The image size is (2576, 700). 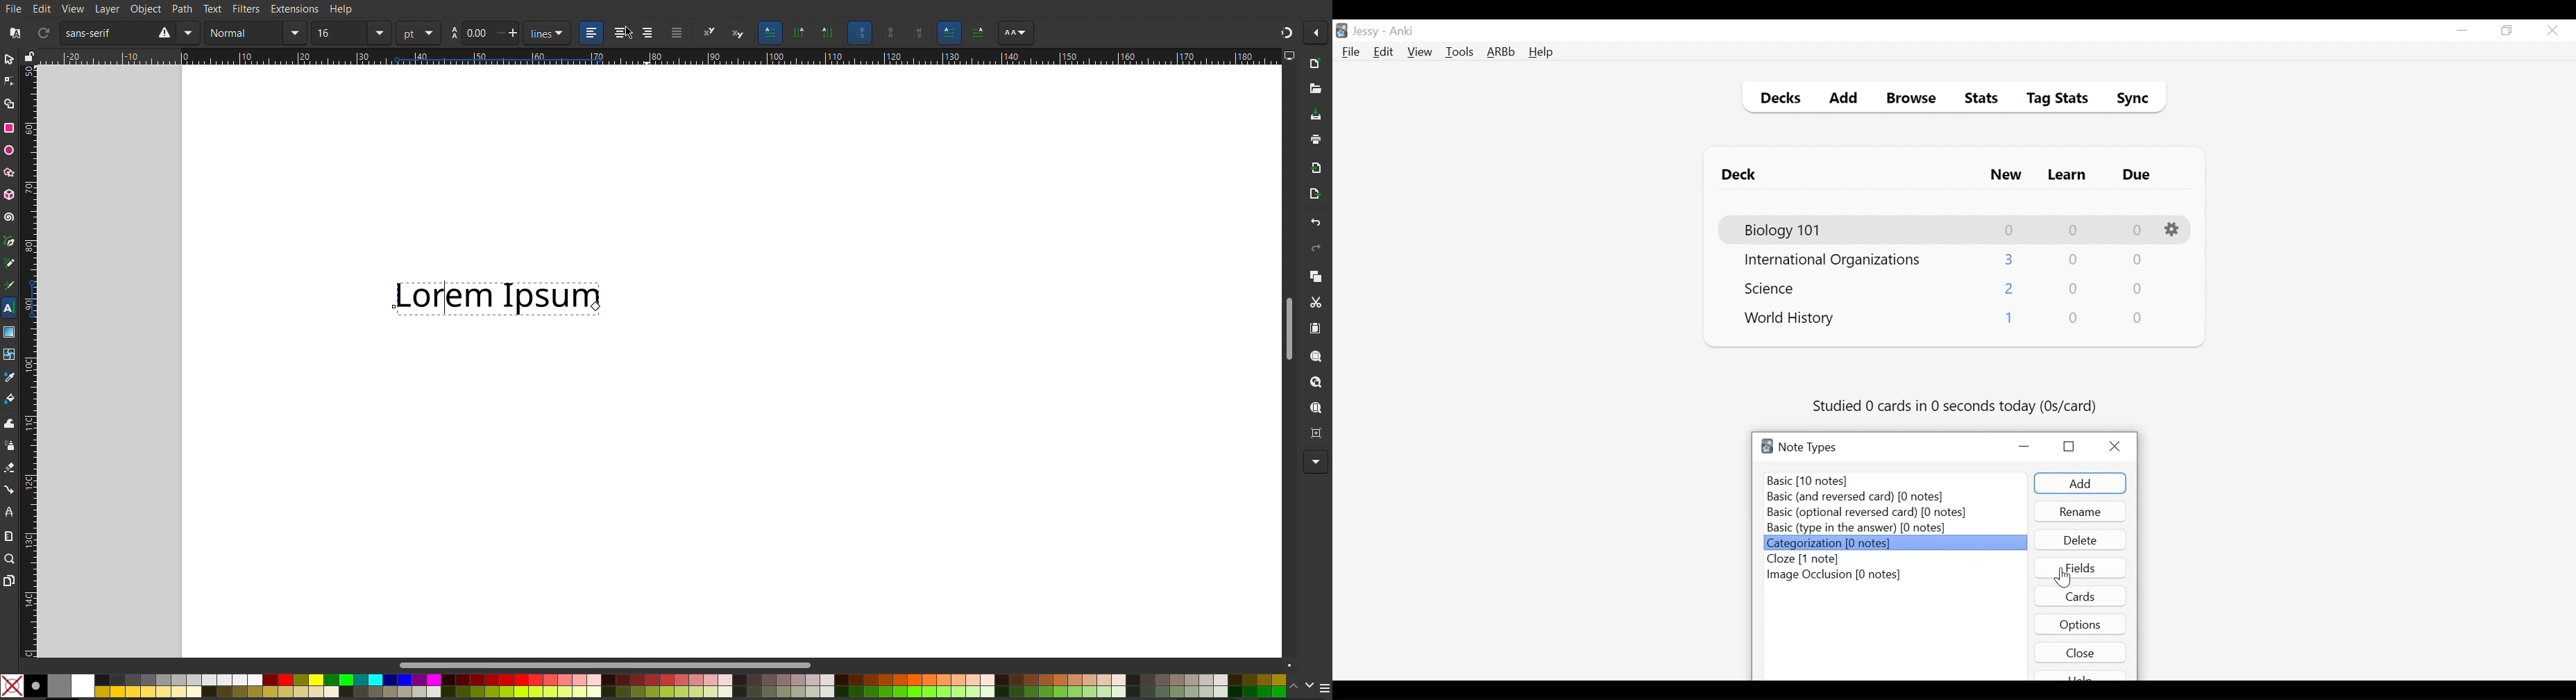 I want to click on Due Card Count, so click(x=2138, y=231).